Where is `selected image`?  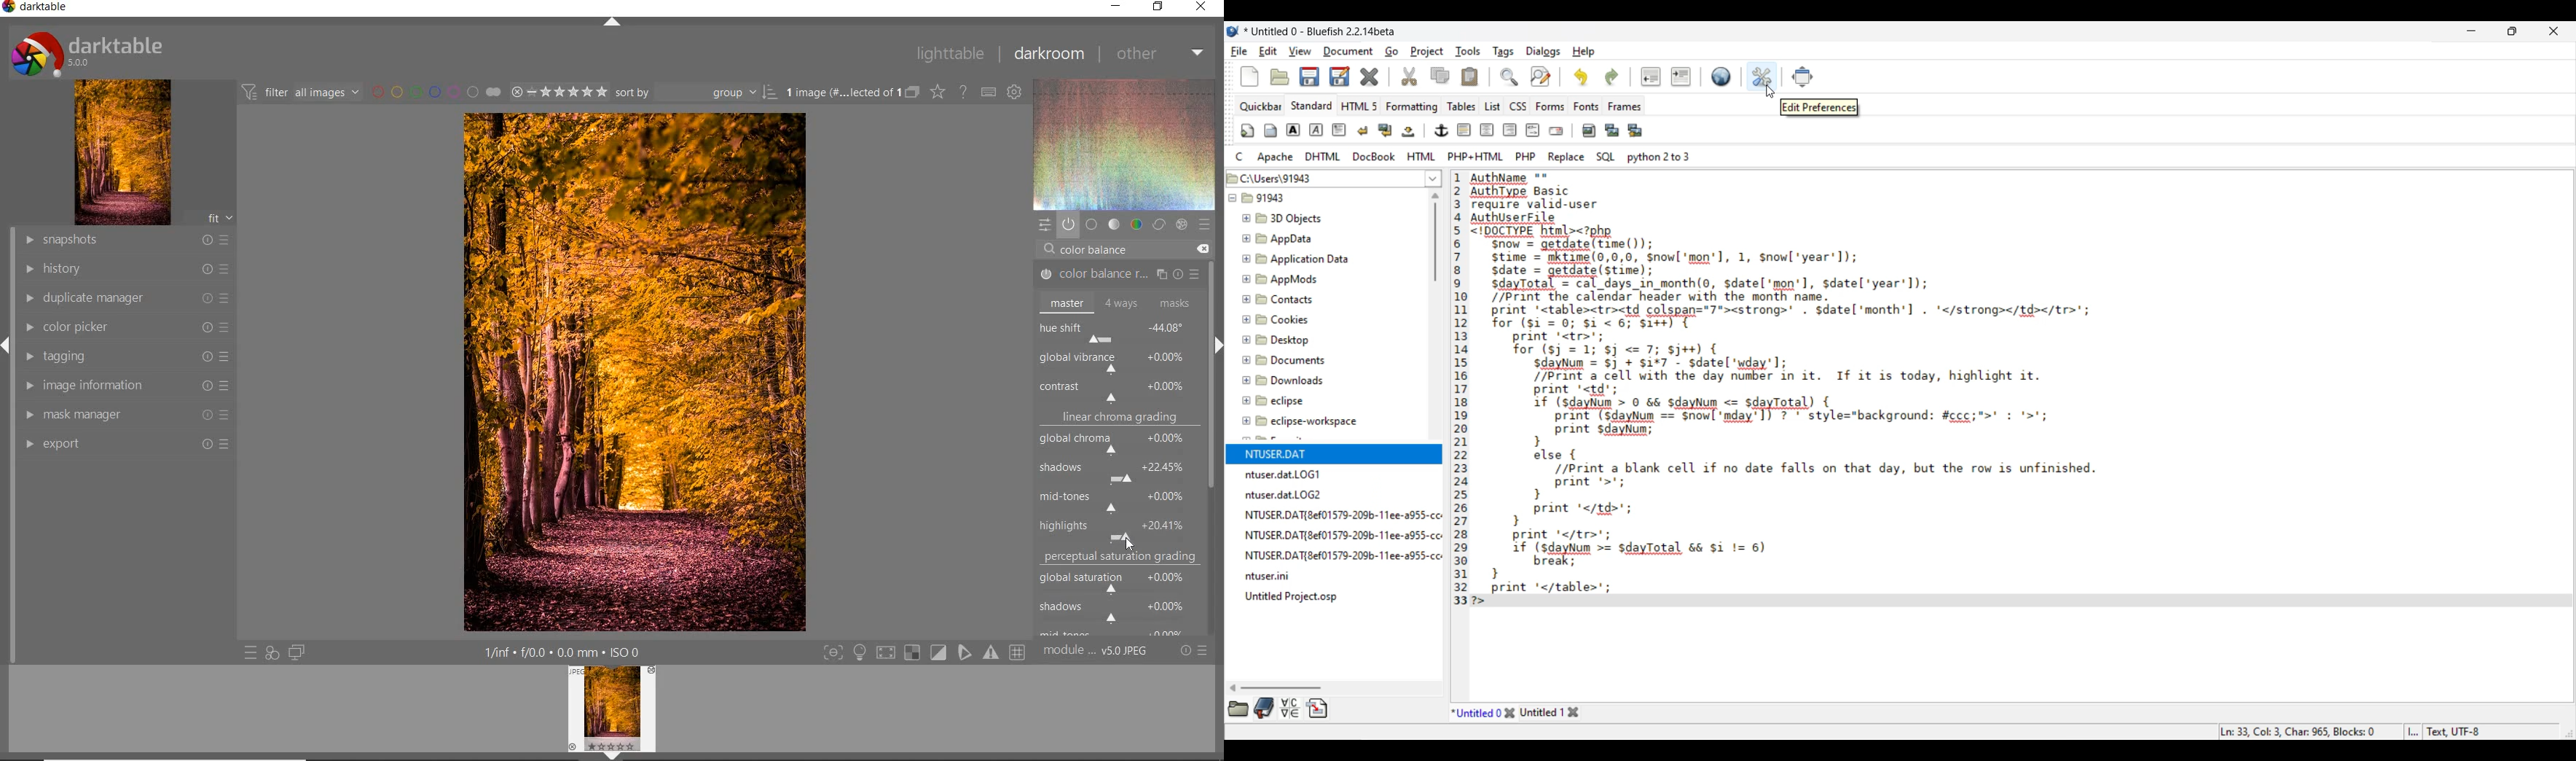
selected image is located at coordinates (634, 372).